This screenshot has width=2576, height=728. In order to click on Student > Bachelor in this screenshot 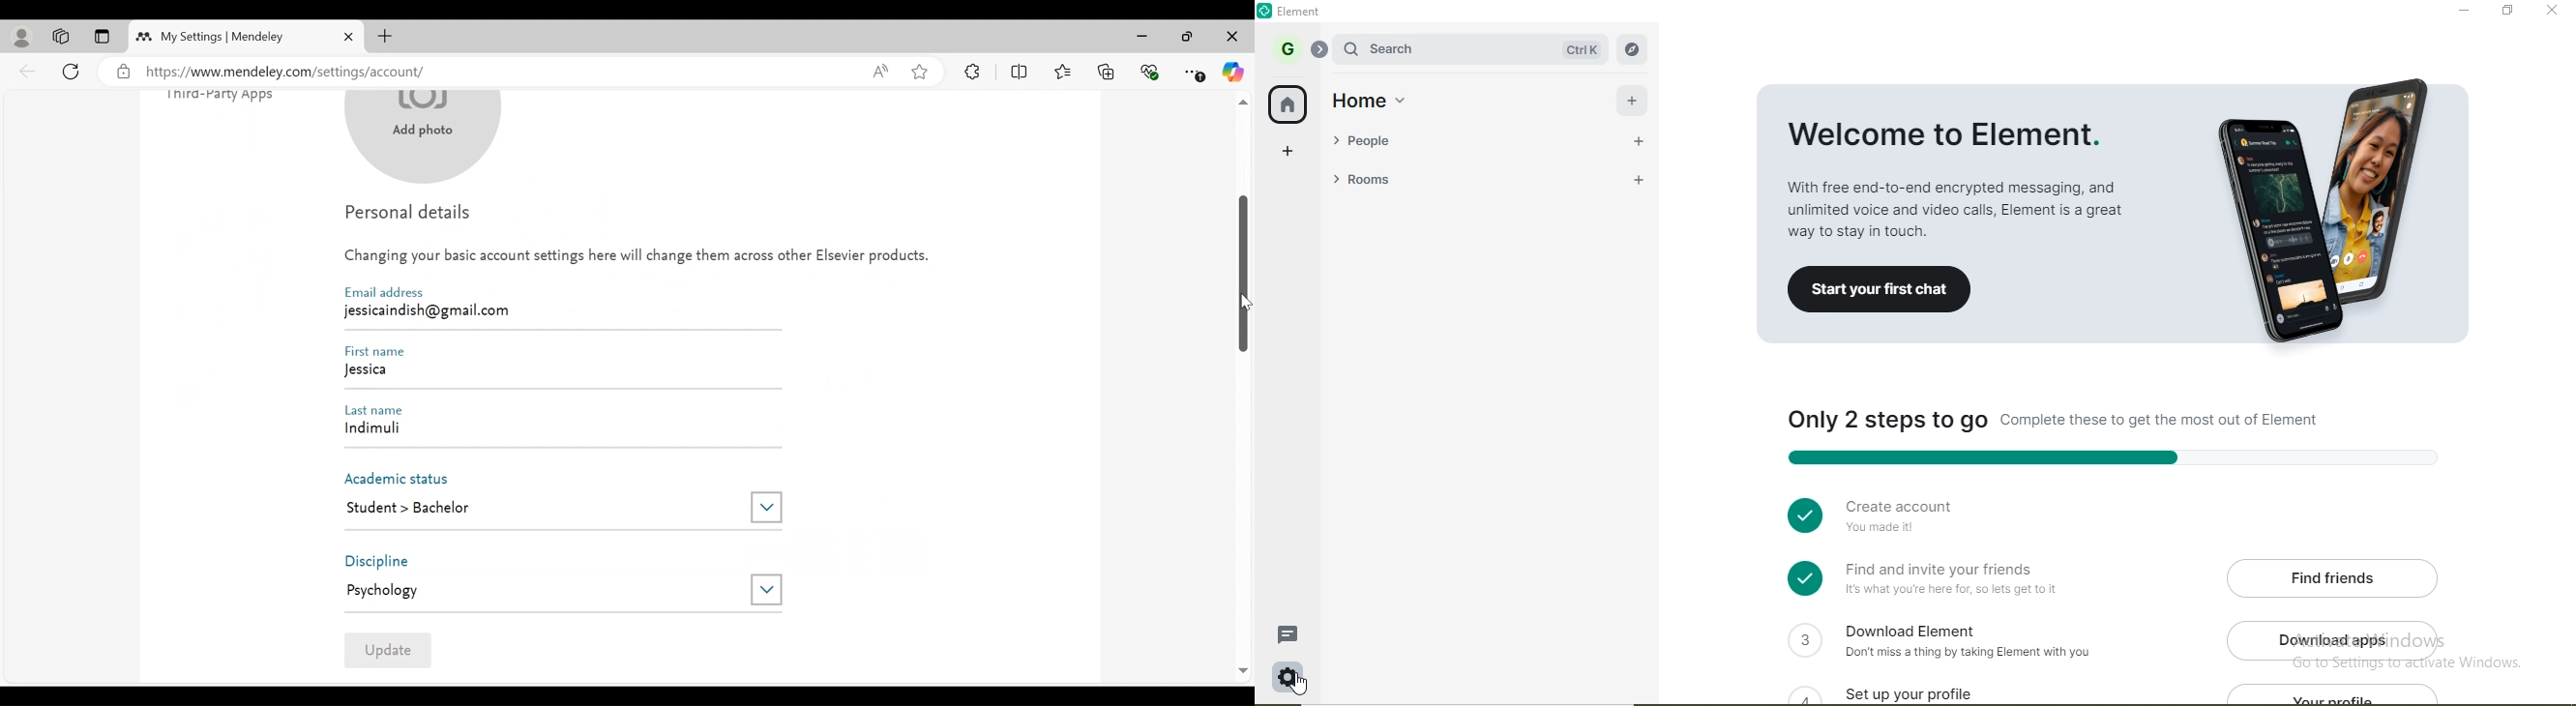, I will do `click(535, 509)`.